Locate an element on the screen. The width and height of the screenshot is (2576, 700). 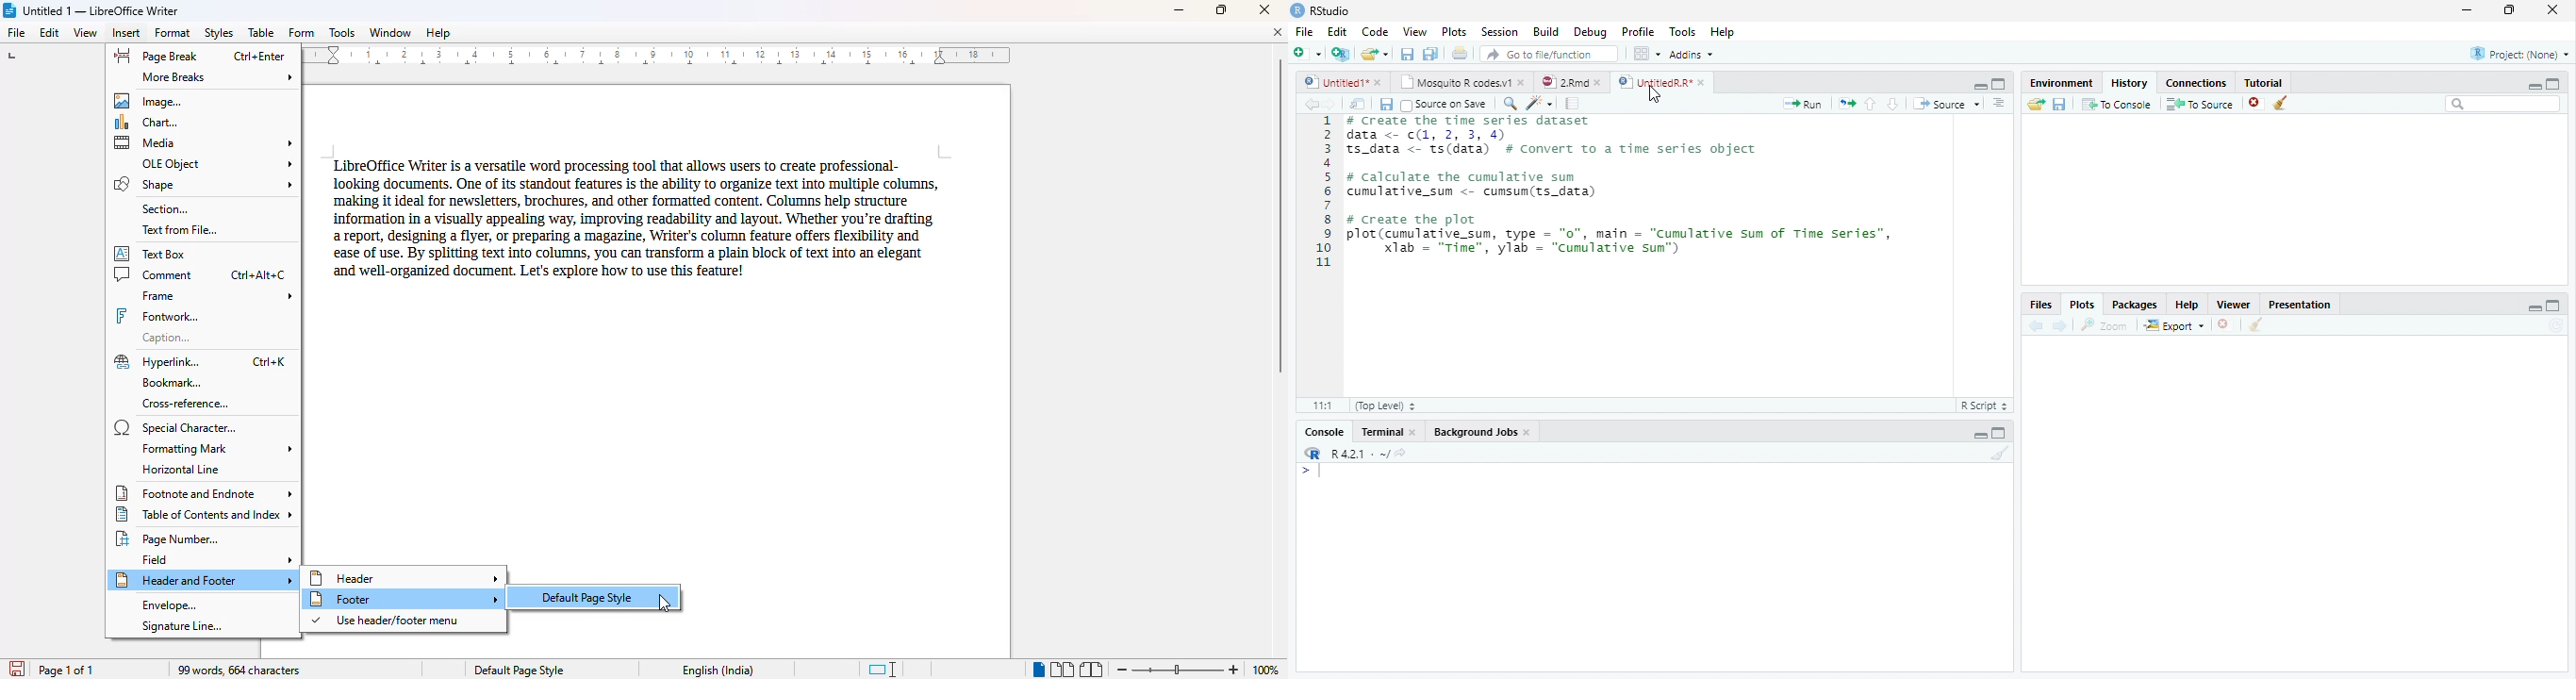
Mosquito R codes is located at coordinates (1464, 81).